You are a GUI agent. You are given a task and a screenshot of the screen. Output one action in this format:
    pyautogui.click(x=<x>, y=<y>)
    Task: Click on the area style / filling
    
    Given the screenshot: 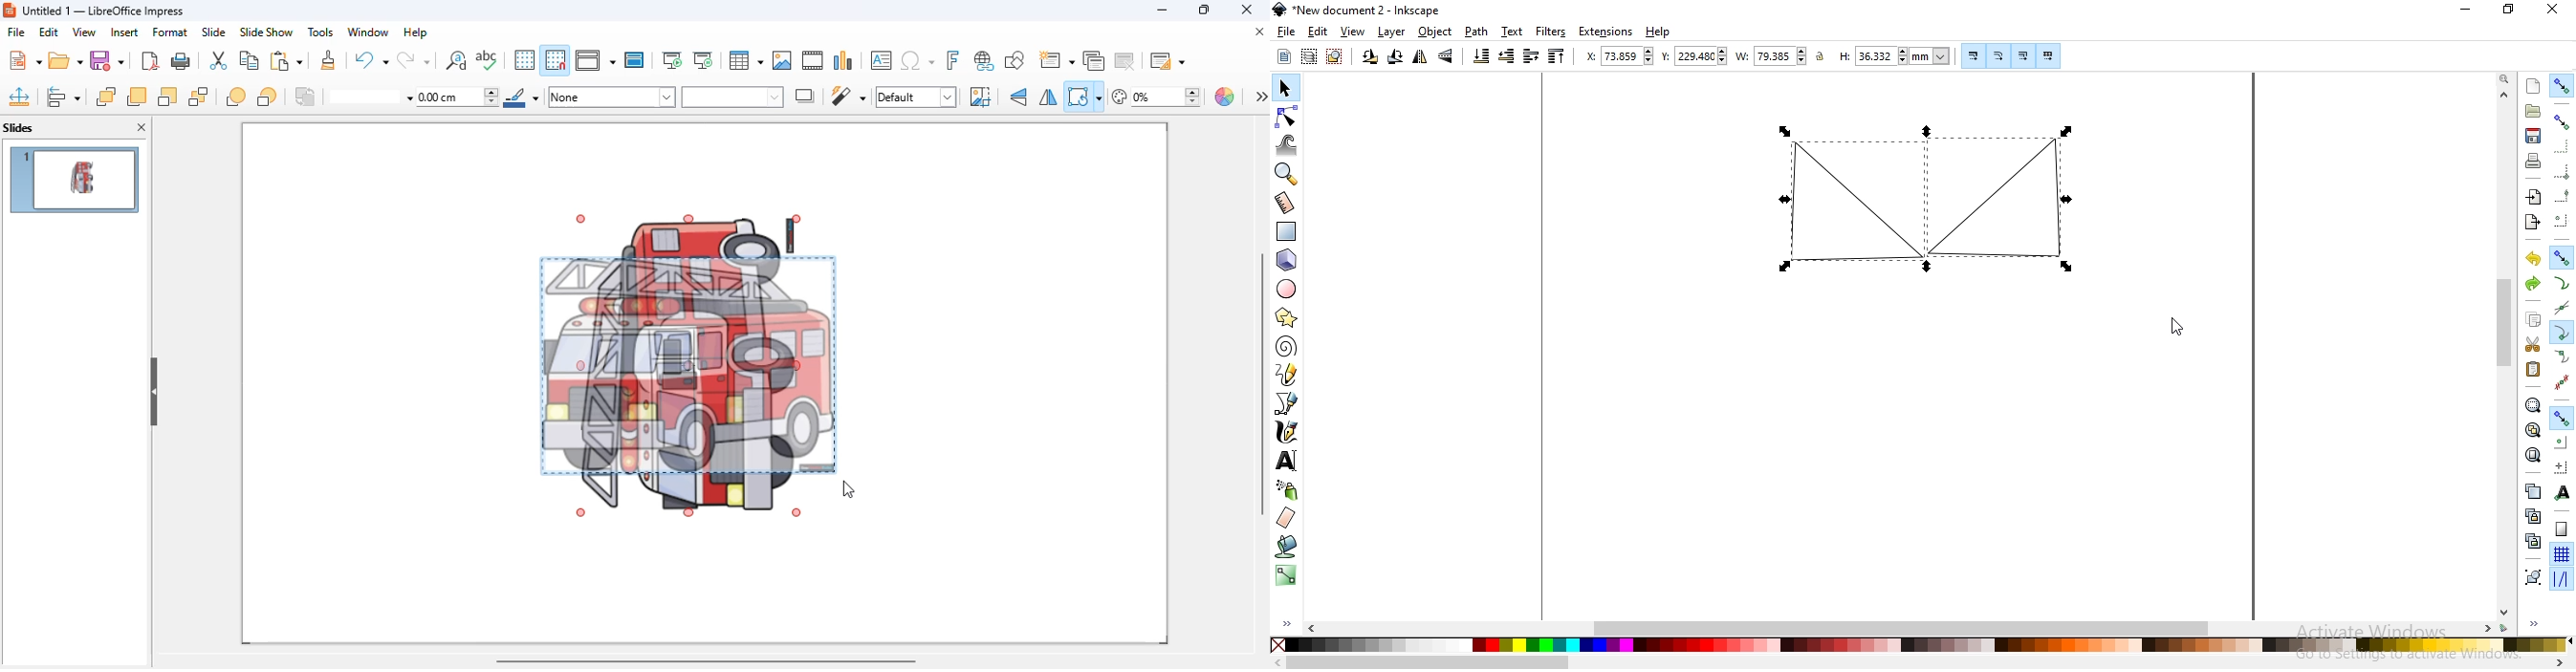 What is the action you would take?
    pyautogui.click(x=733, y=97)
    